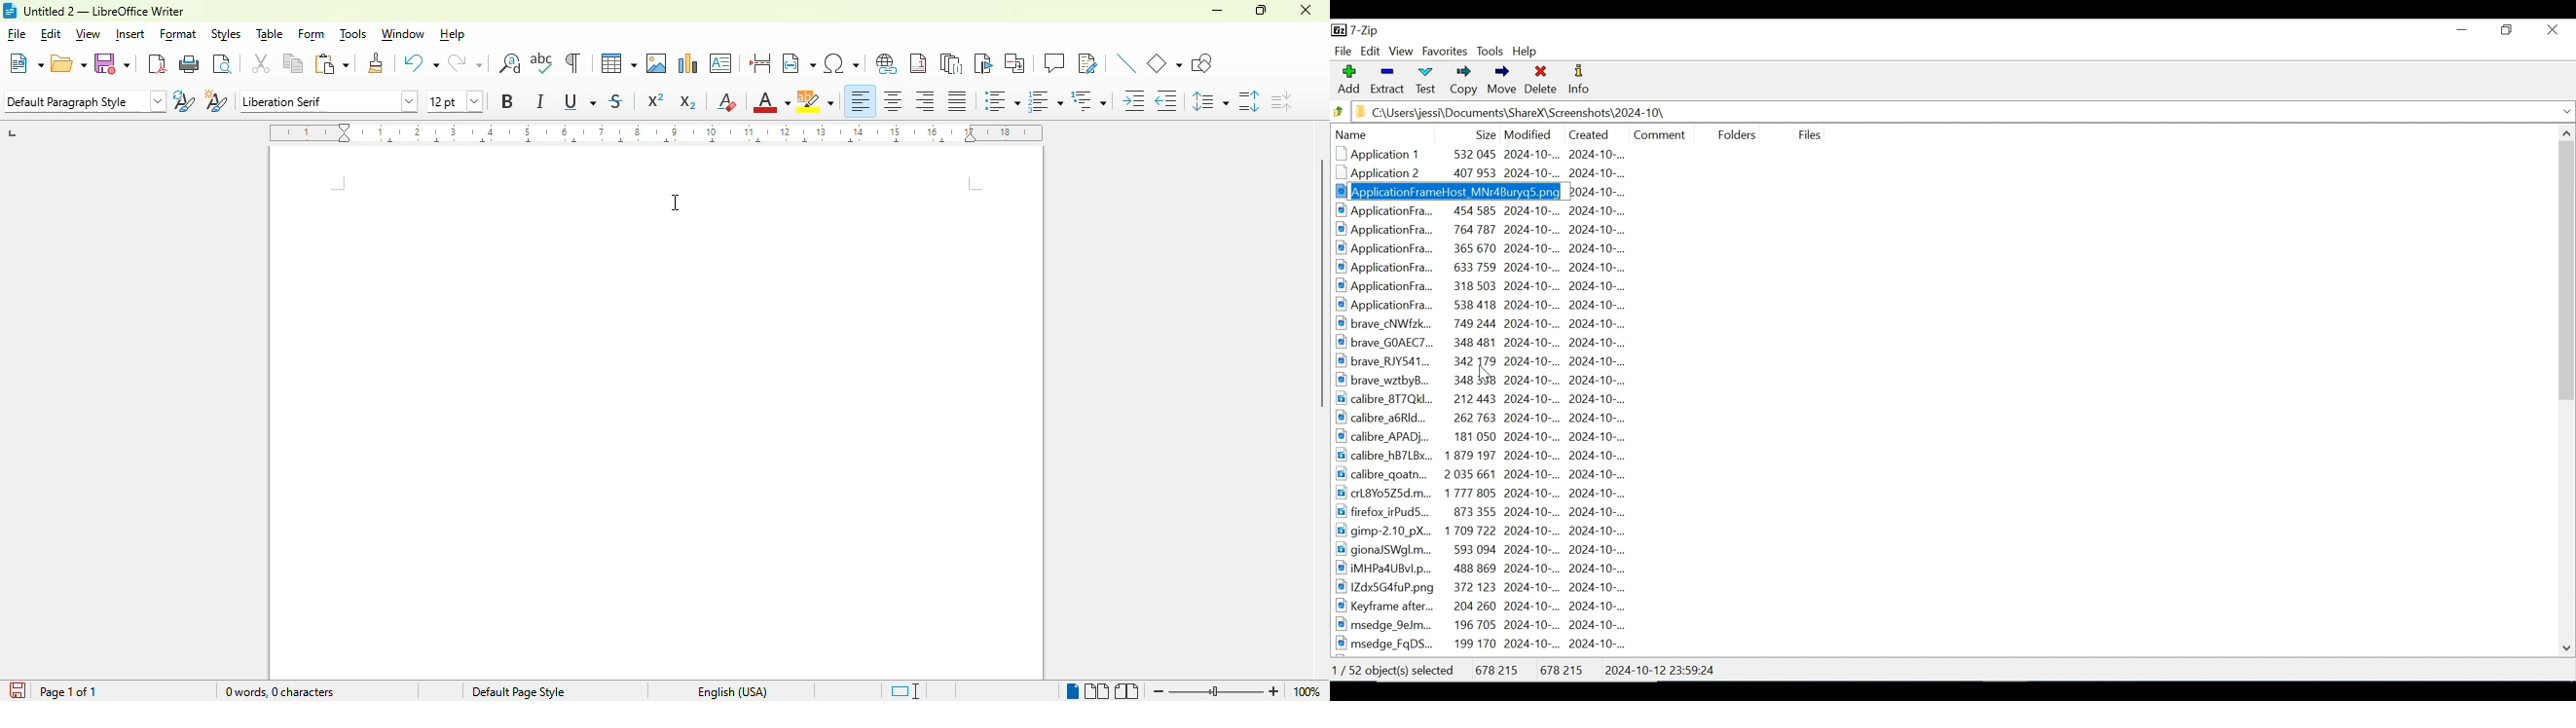  I want to click on File, so click(1808, 134).